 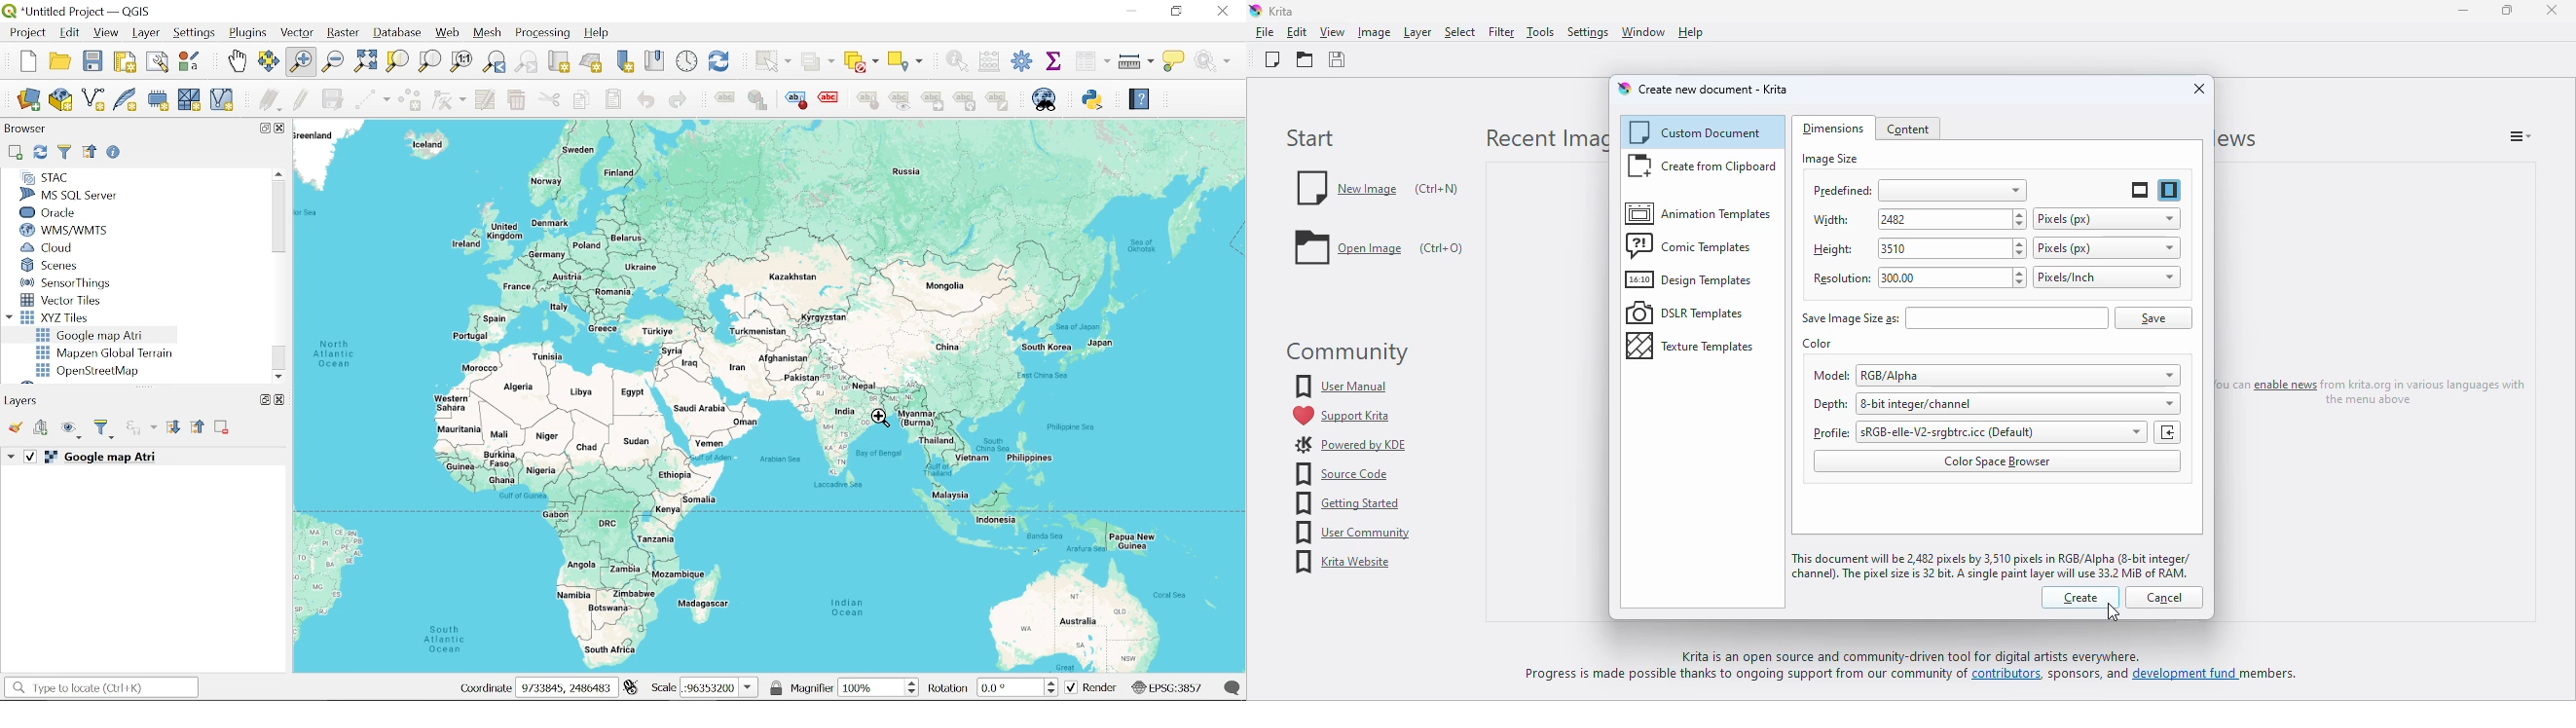 I want to click on tools, so click(x=1539, y=31).